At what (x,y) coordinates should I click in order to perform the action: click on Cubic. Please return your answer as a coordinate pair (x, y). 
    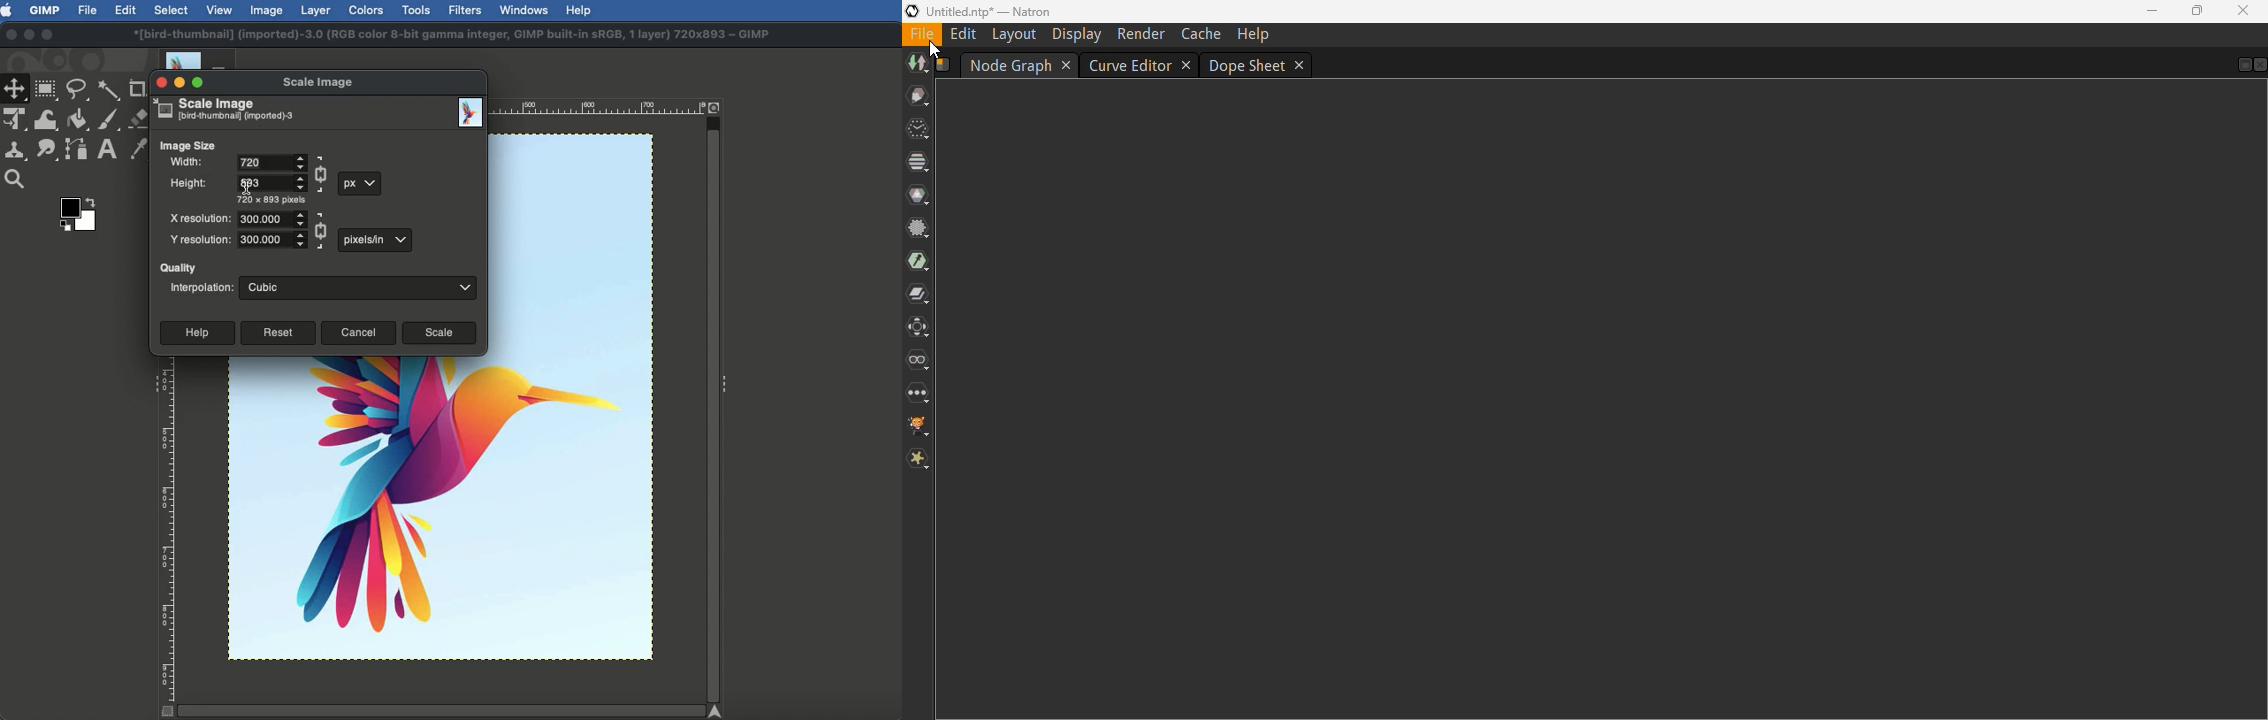
    Looking at the image, I should click on (359, 287).